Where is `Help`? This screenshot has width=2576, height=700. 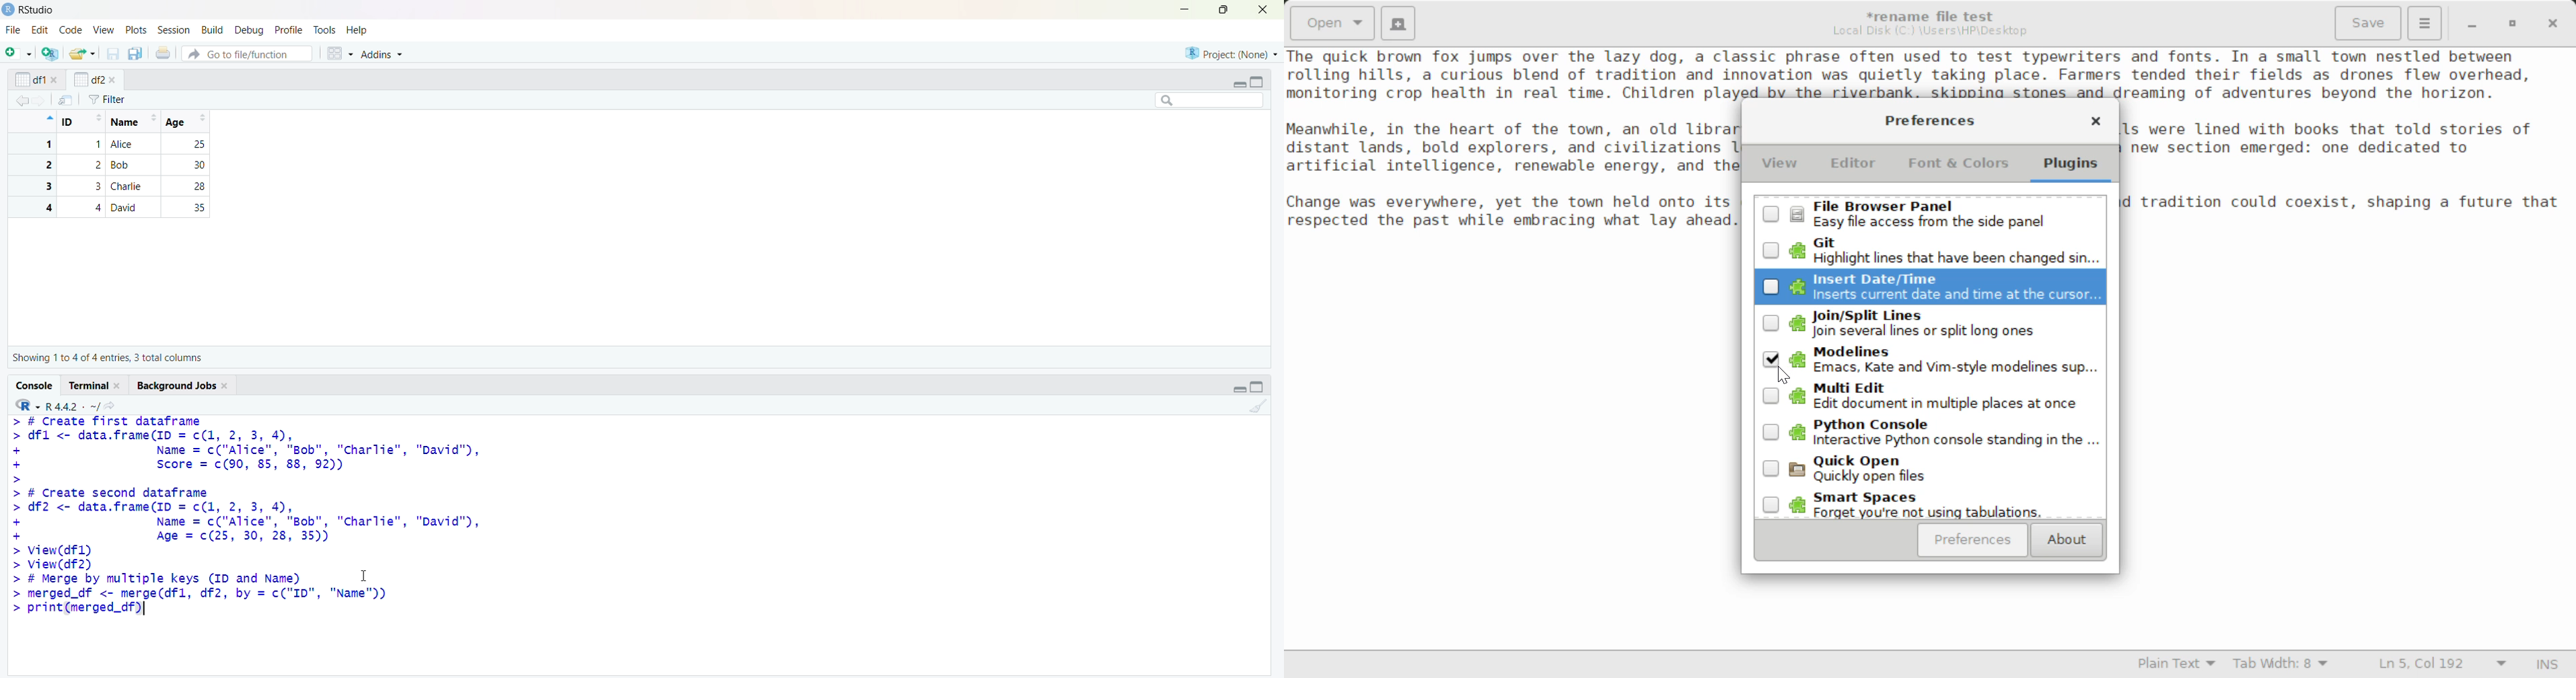 Help is located at coordinates (357, 29).